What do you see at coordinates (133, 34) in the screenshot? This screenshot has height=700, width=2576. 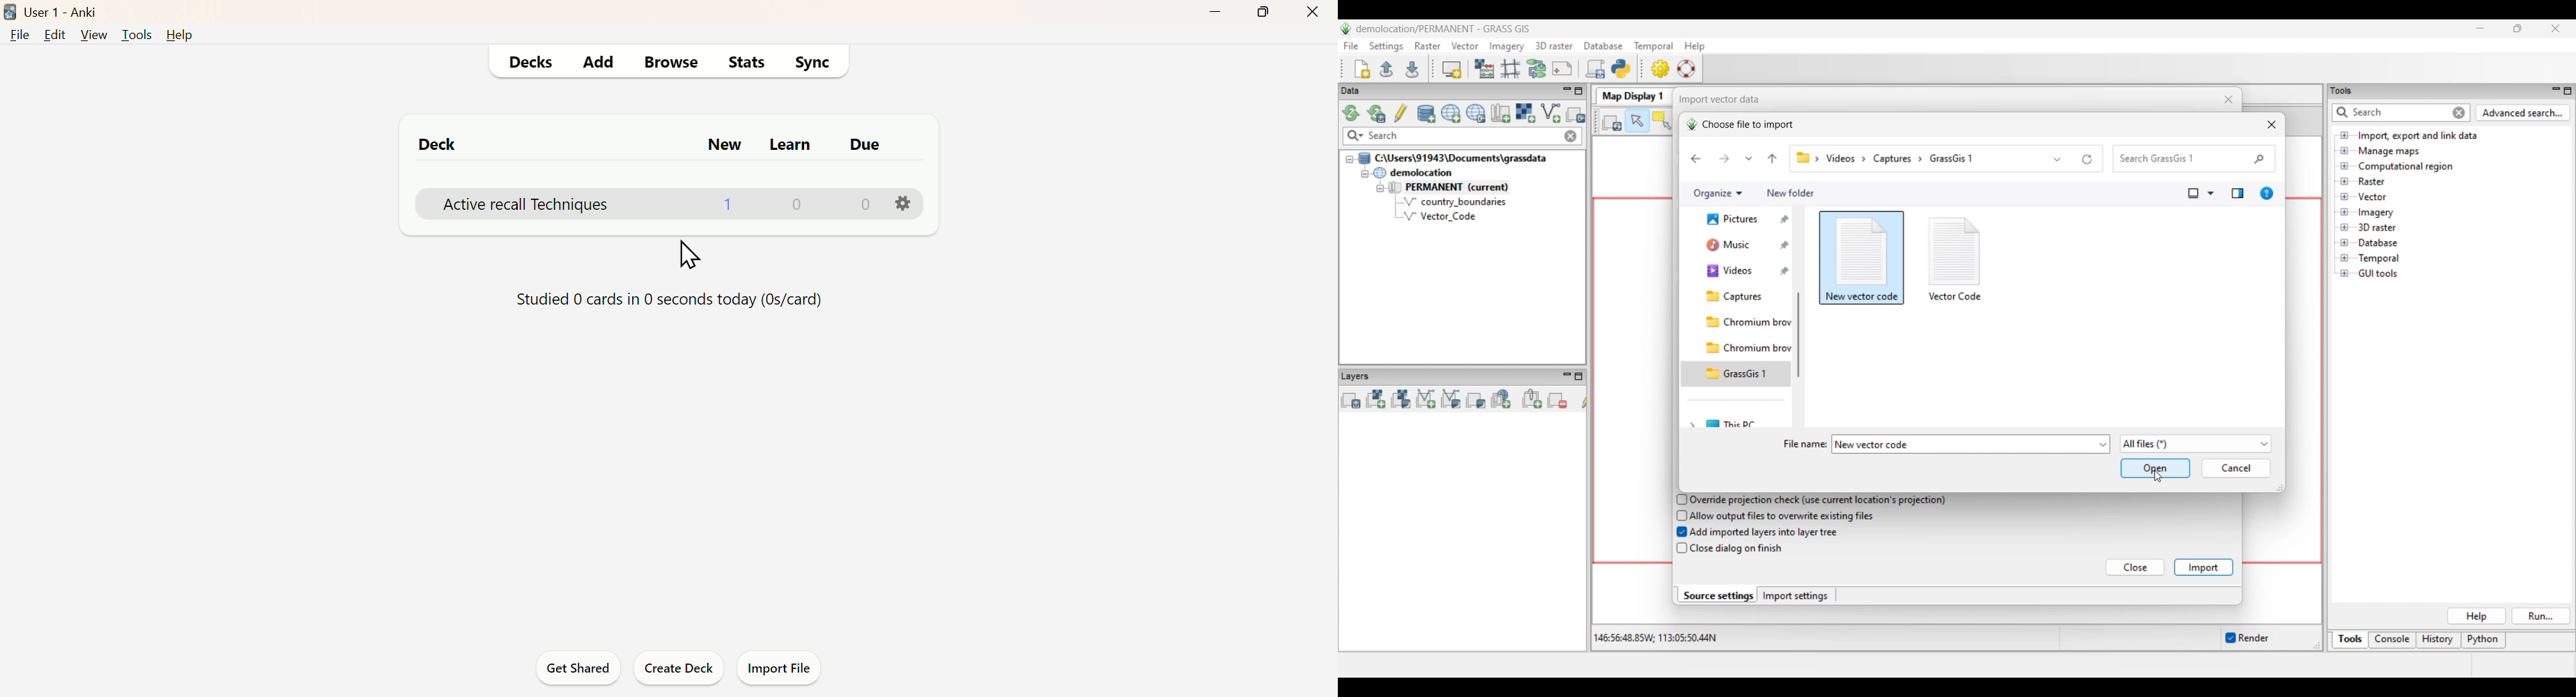 I see `Tools` at bounding box center [133, 34].